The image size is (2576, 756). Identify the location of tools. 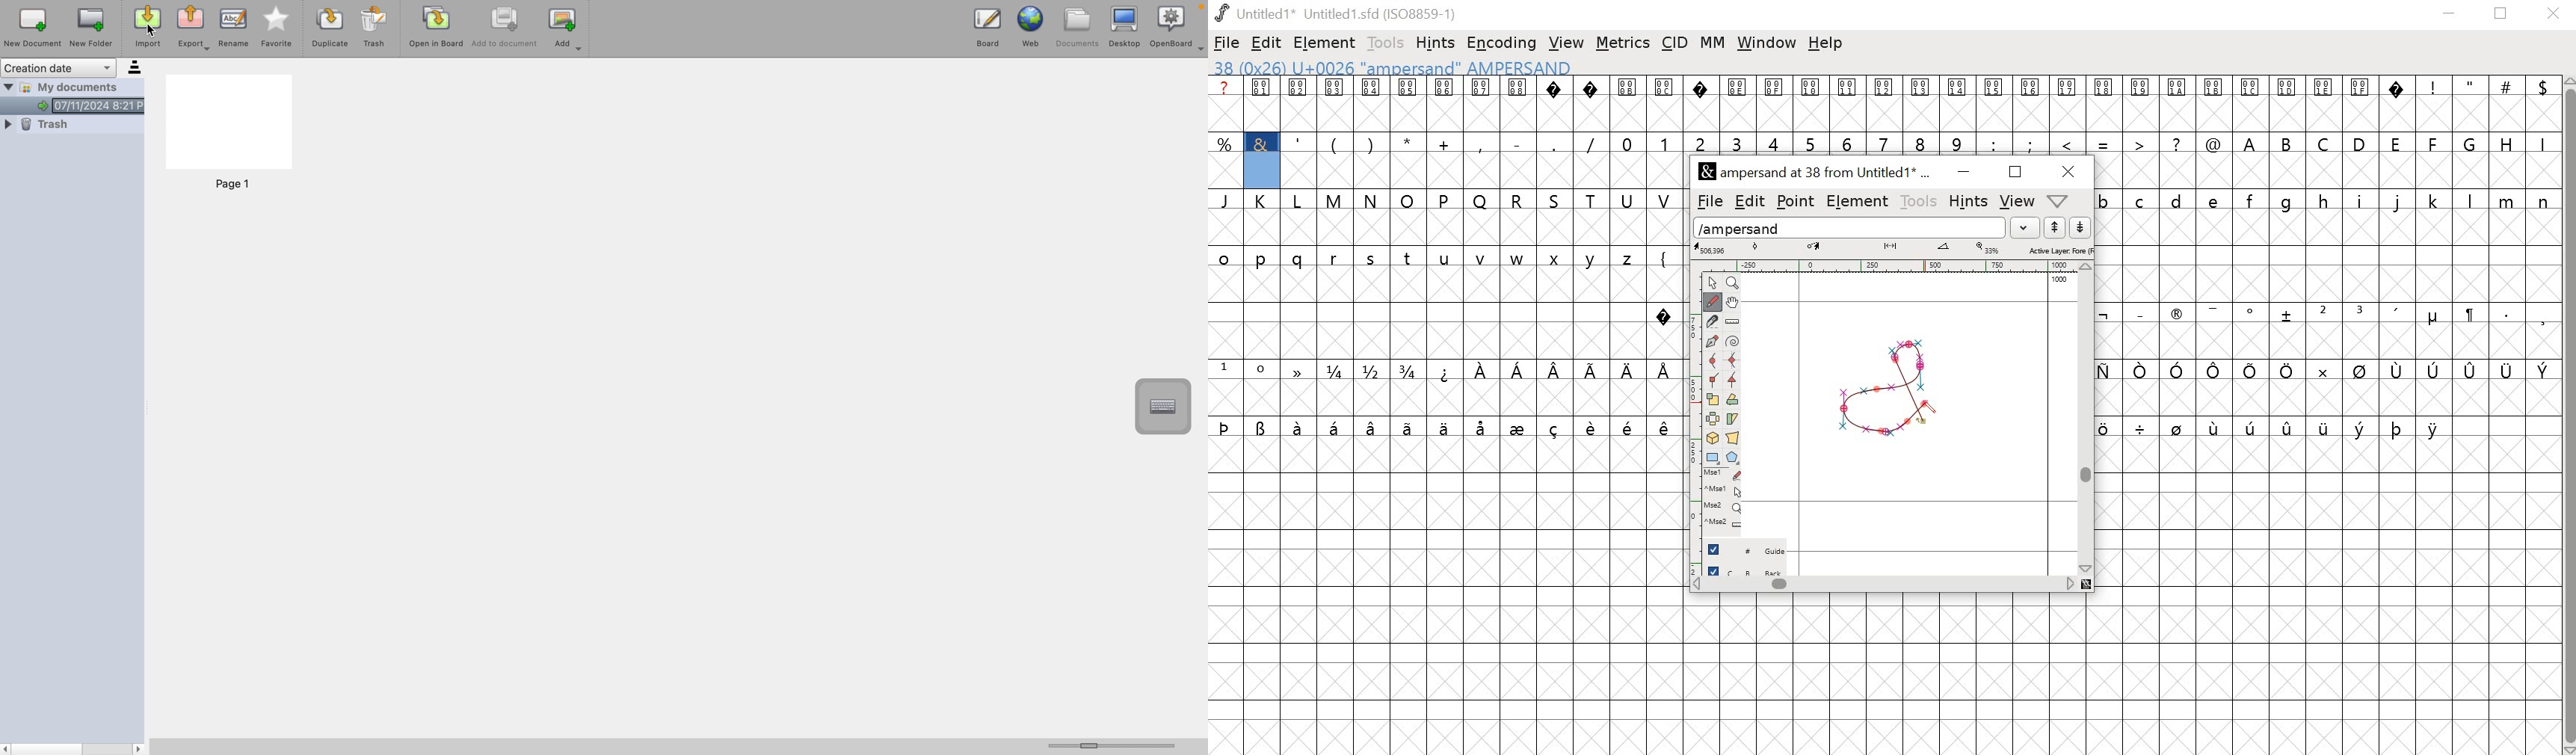
(1382, 42).